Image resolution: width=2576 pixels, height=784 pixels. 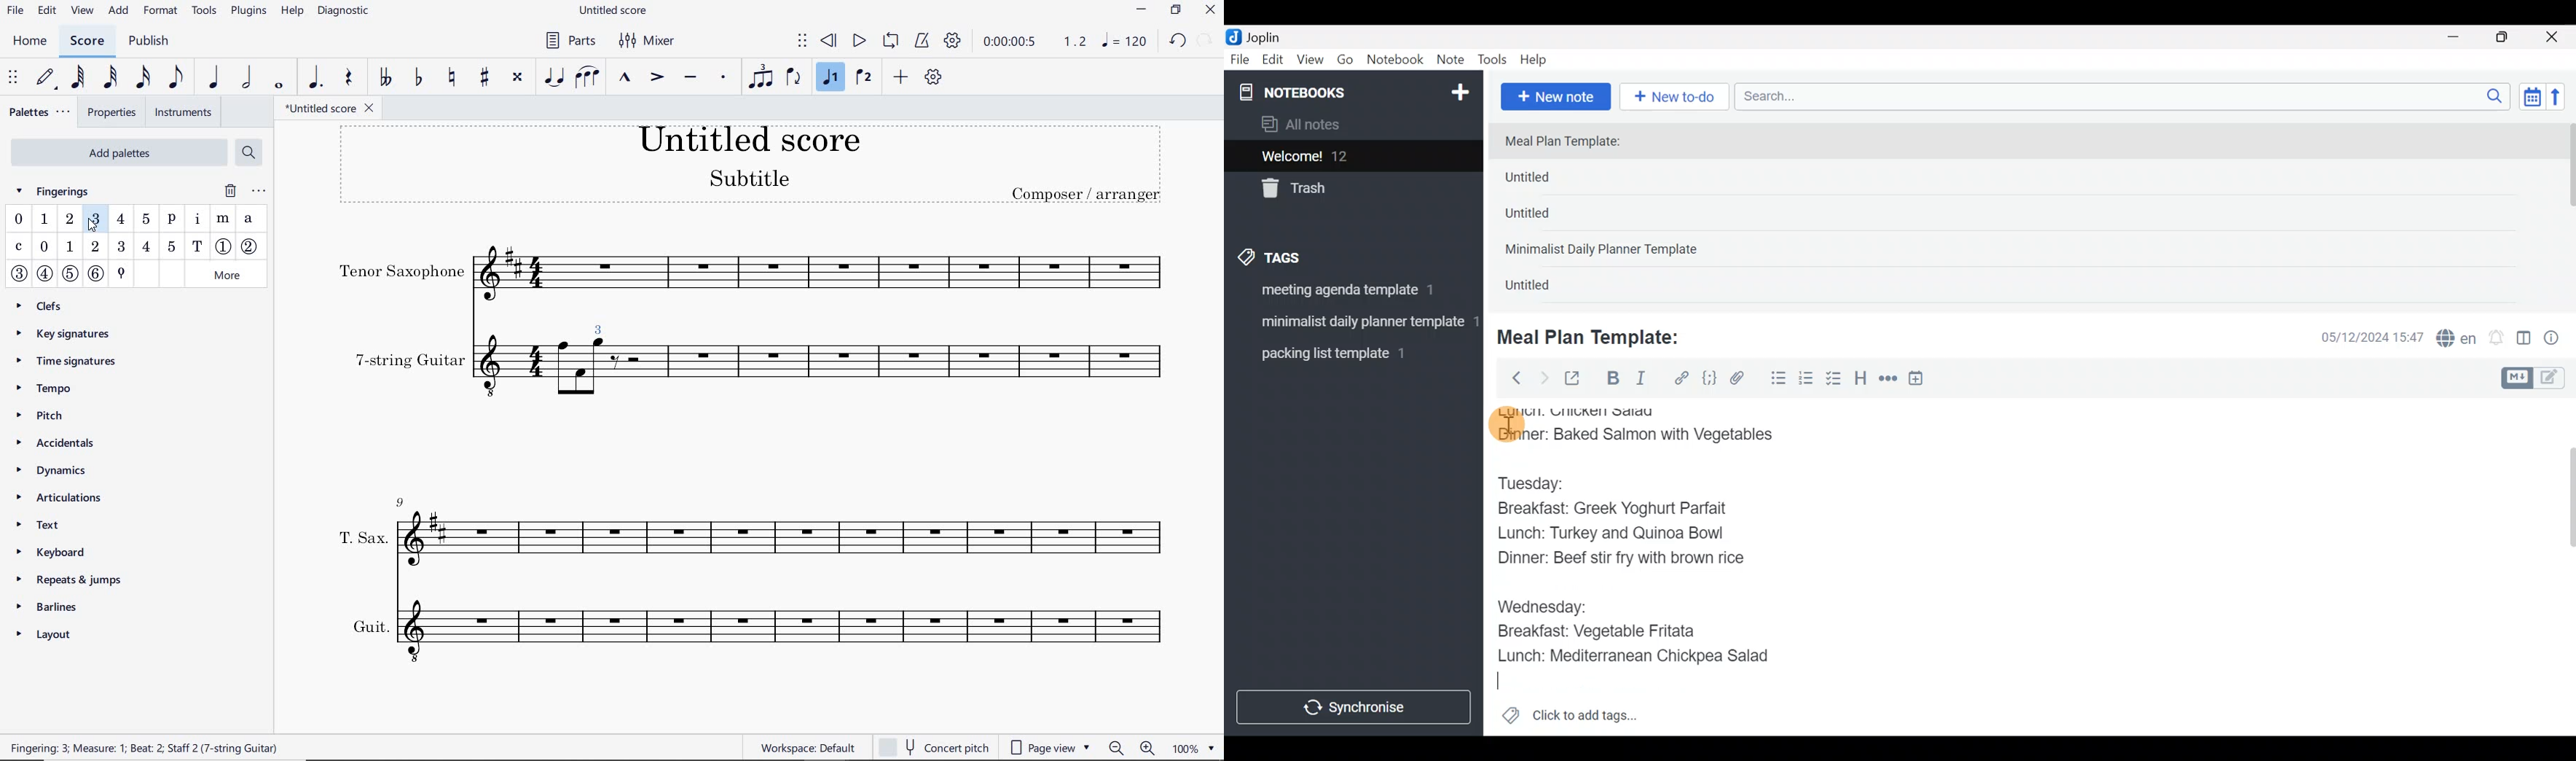 I want to click on New, so click(x=1459, y=89).